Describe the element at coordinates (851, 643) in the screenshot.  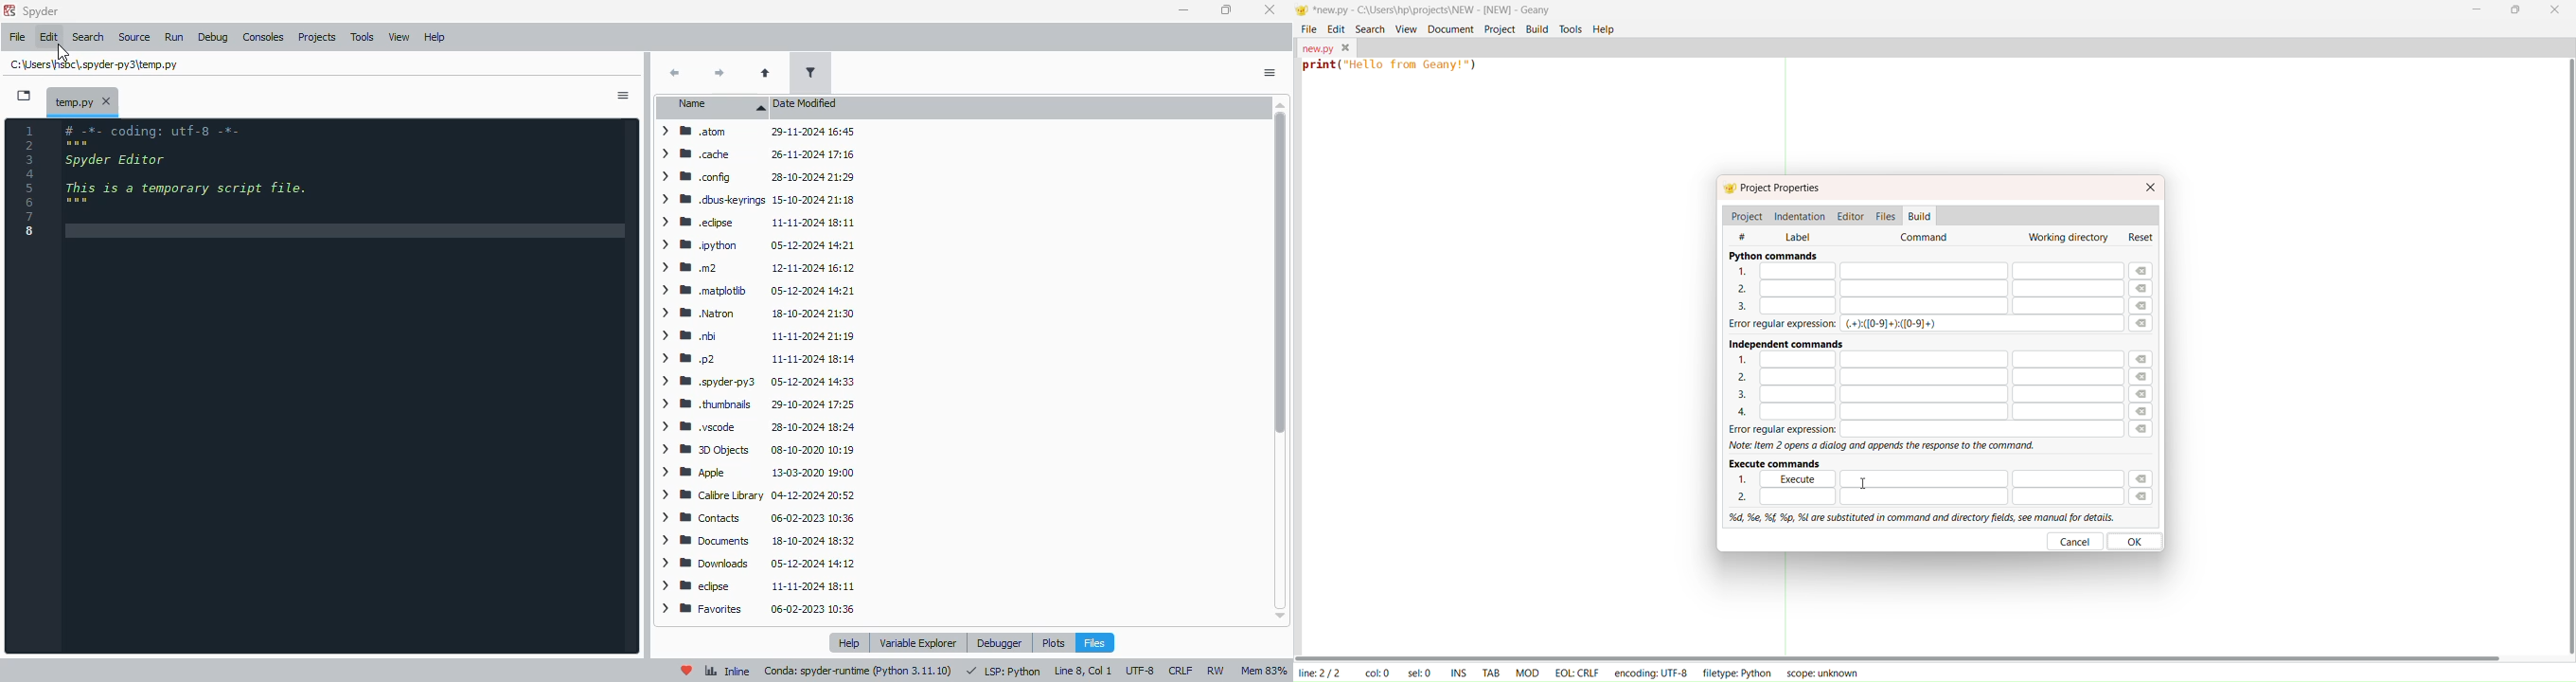
I see `help` at that location.